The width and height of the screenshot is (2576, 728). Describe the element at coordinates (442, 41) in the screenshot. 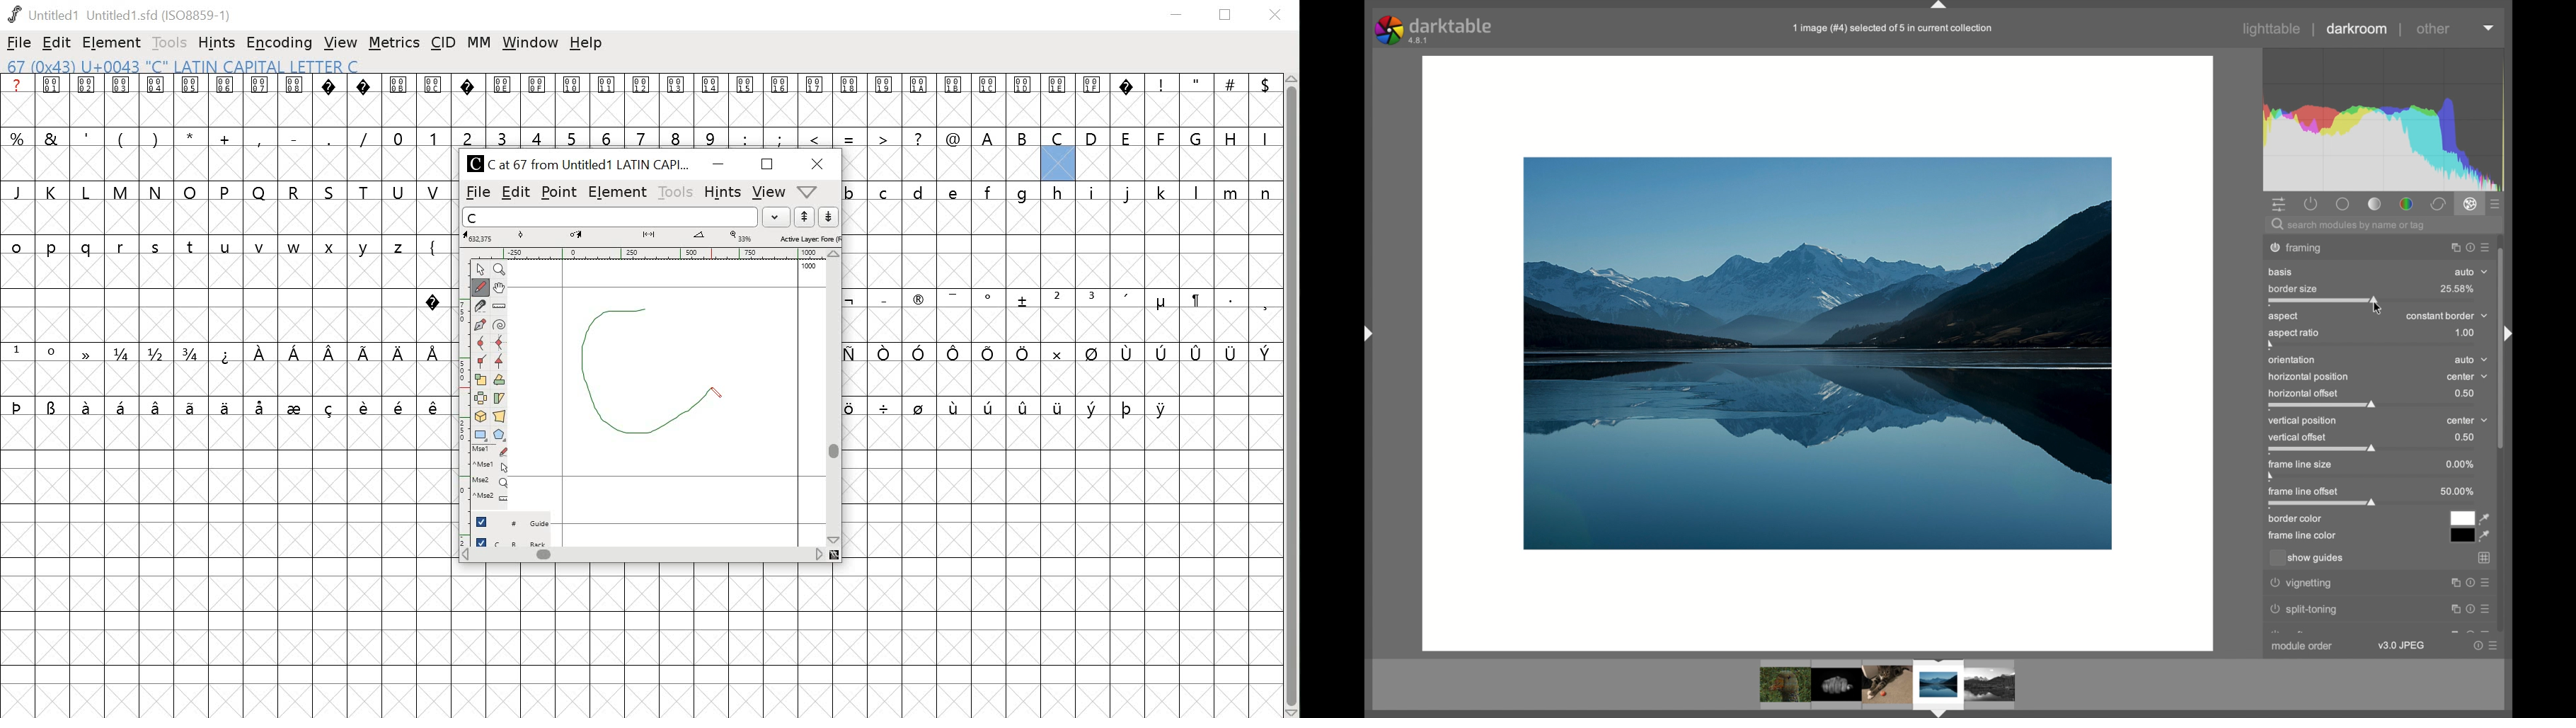

I see `cid` at that location.